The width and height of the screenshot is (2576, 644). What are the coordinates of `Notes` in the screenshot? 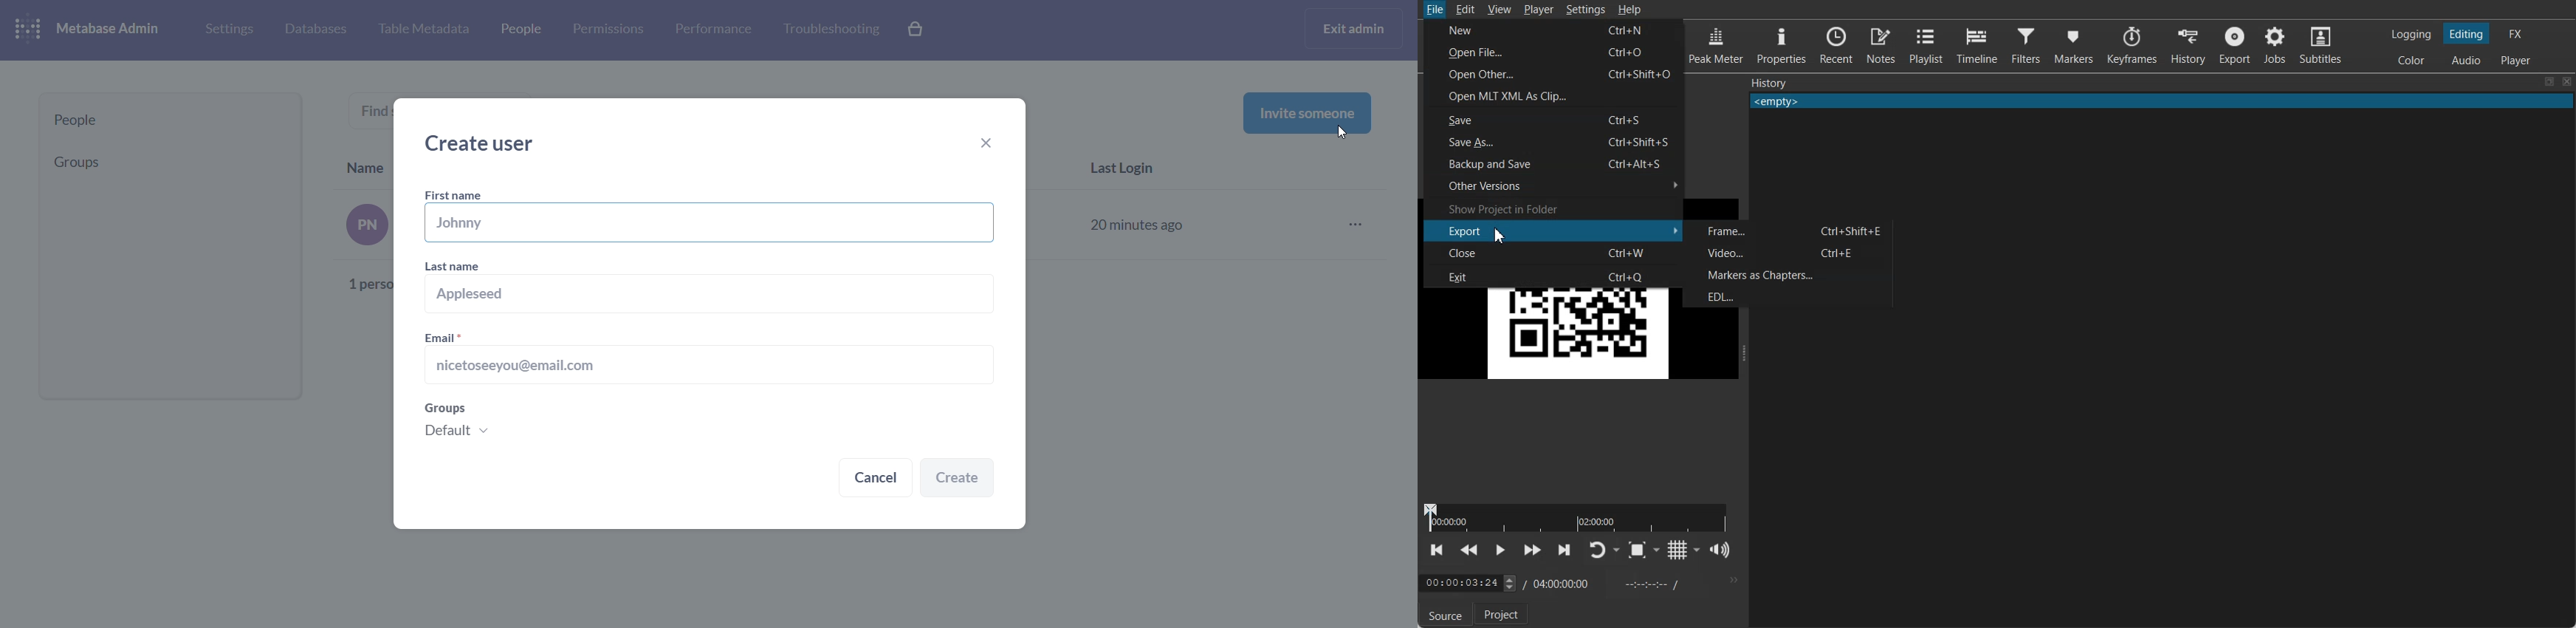 It's located at (1881, 45).